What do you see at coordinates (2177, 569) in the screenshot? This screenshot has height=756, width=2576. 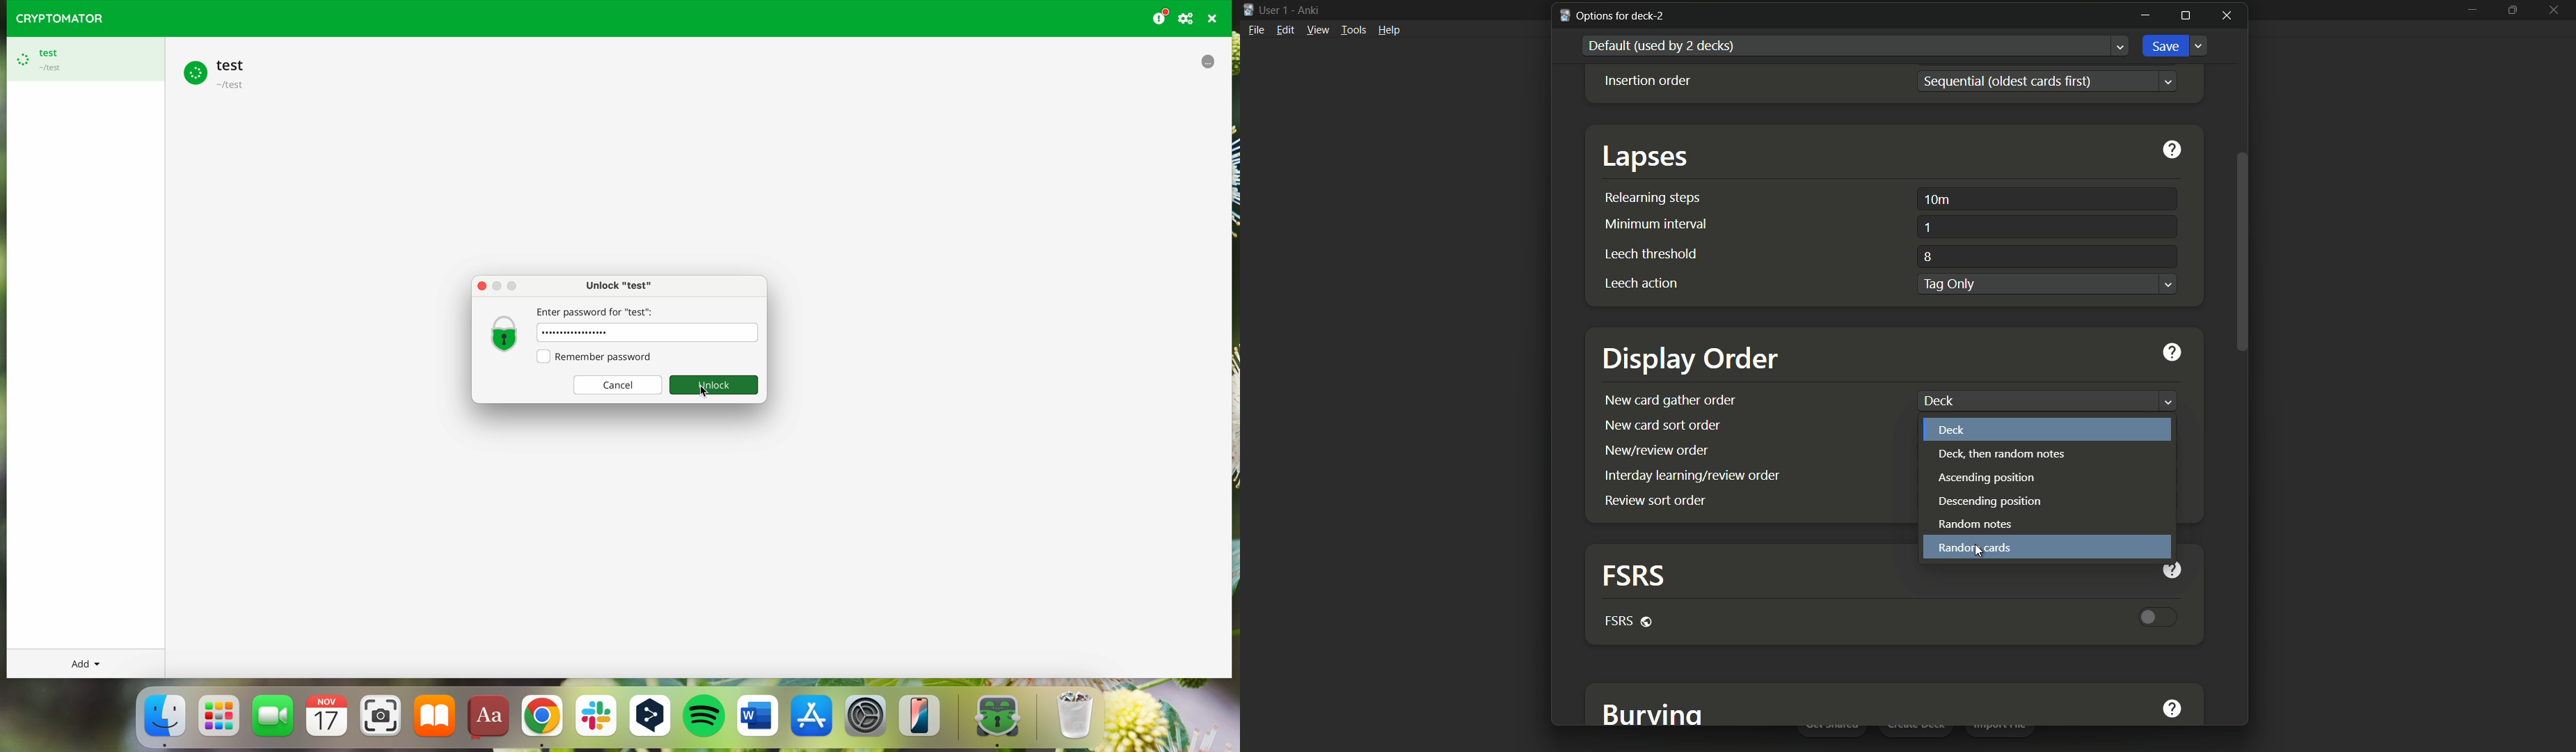 I see `get help` at bounding box center [2177, 569].